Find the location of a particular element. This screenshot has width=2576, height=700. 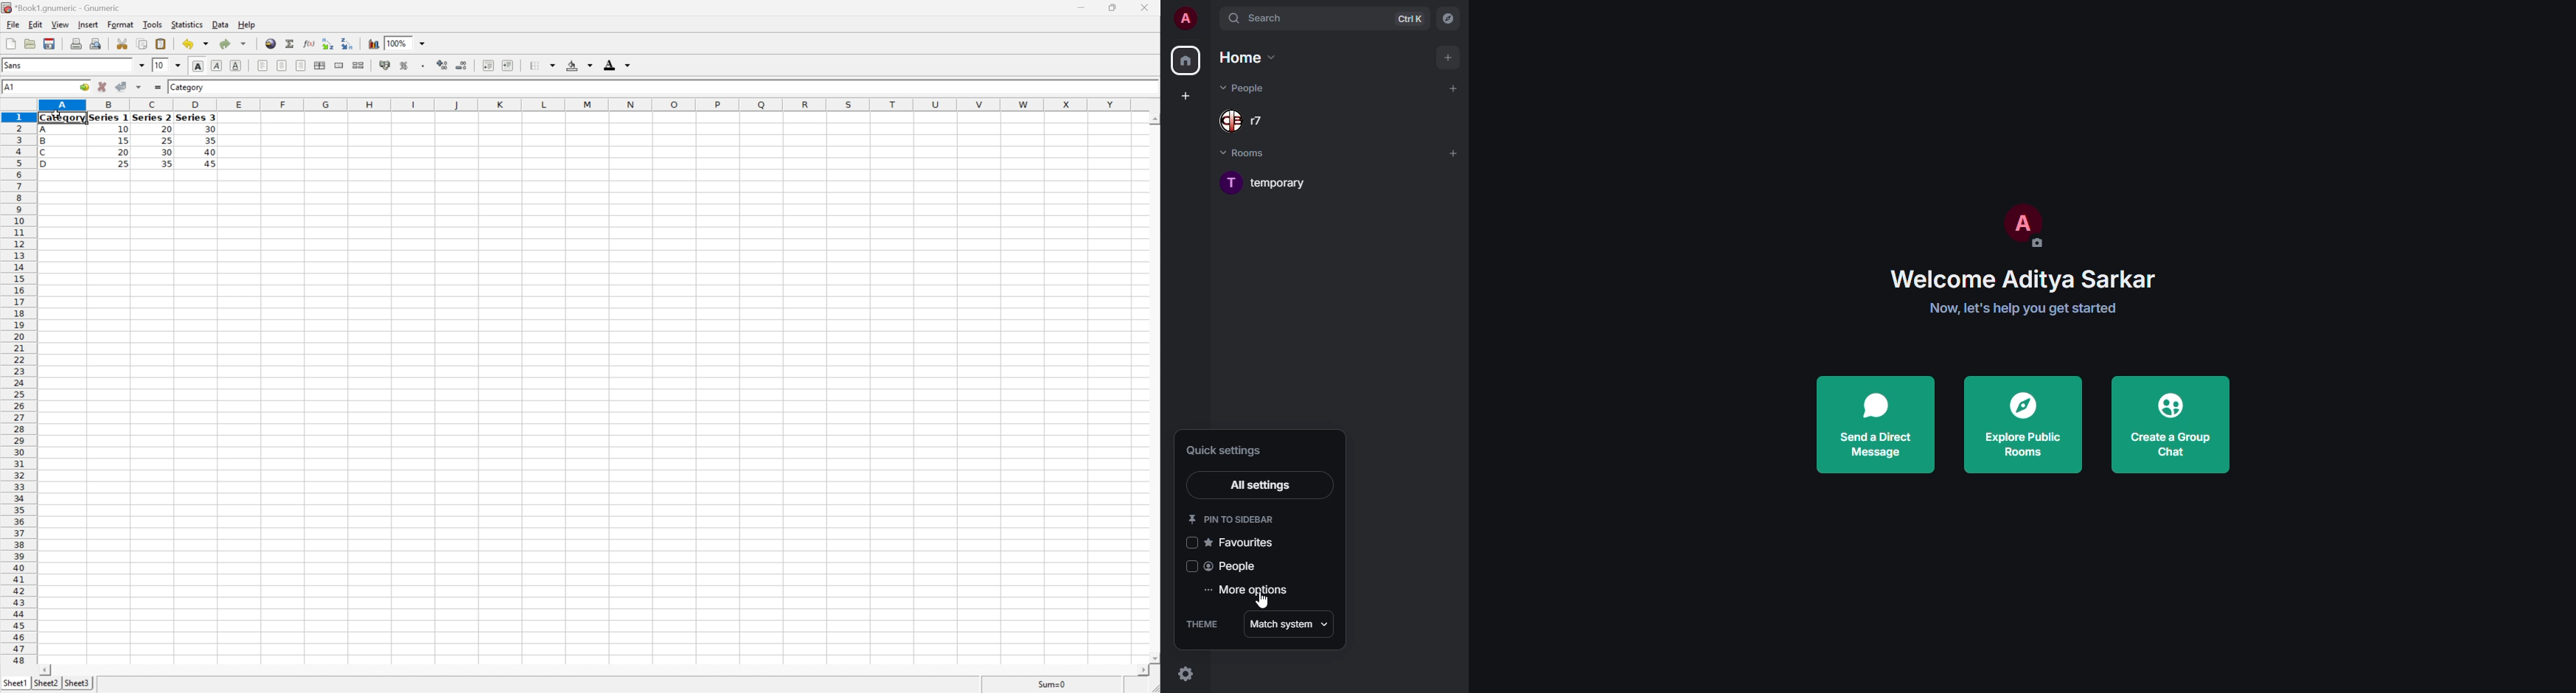

100% is located at coordinates (398, 43).